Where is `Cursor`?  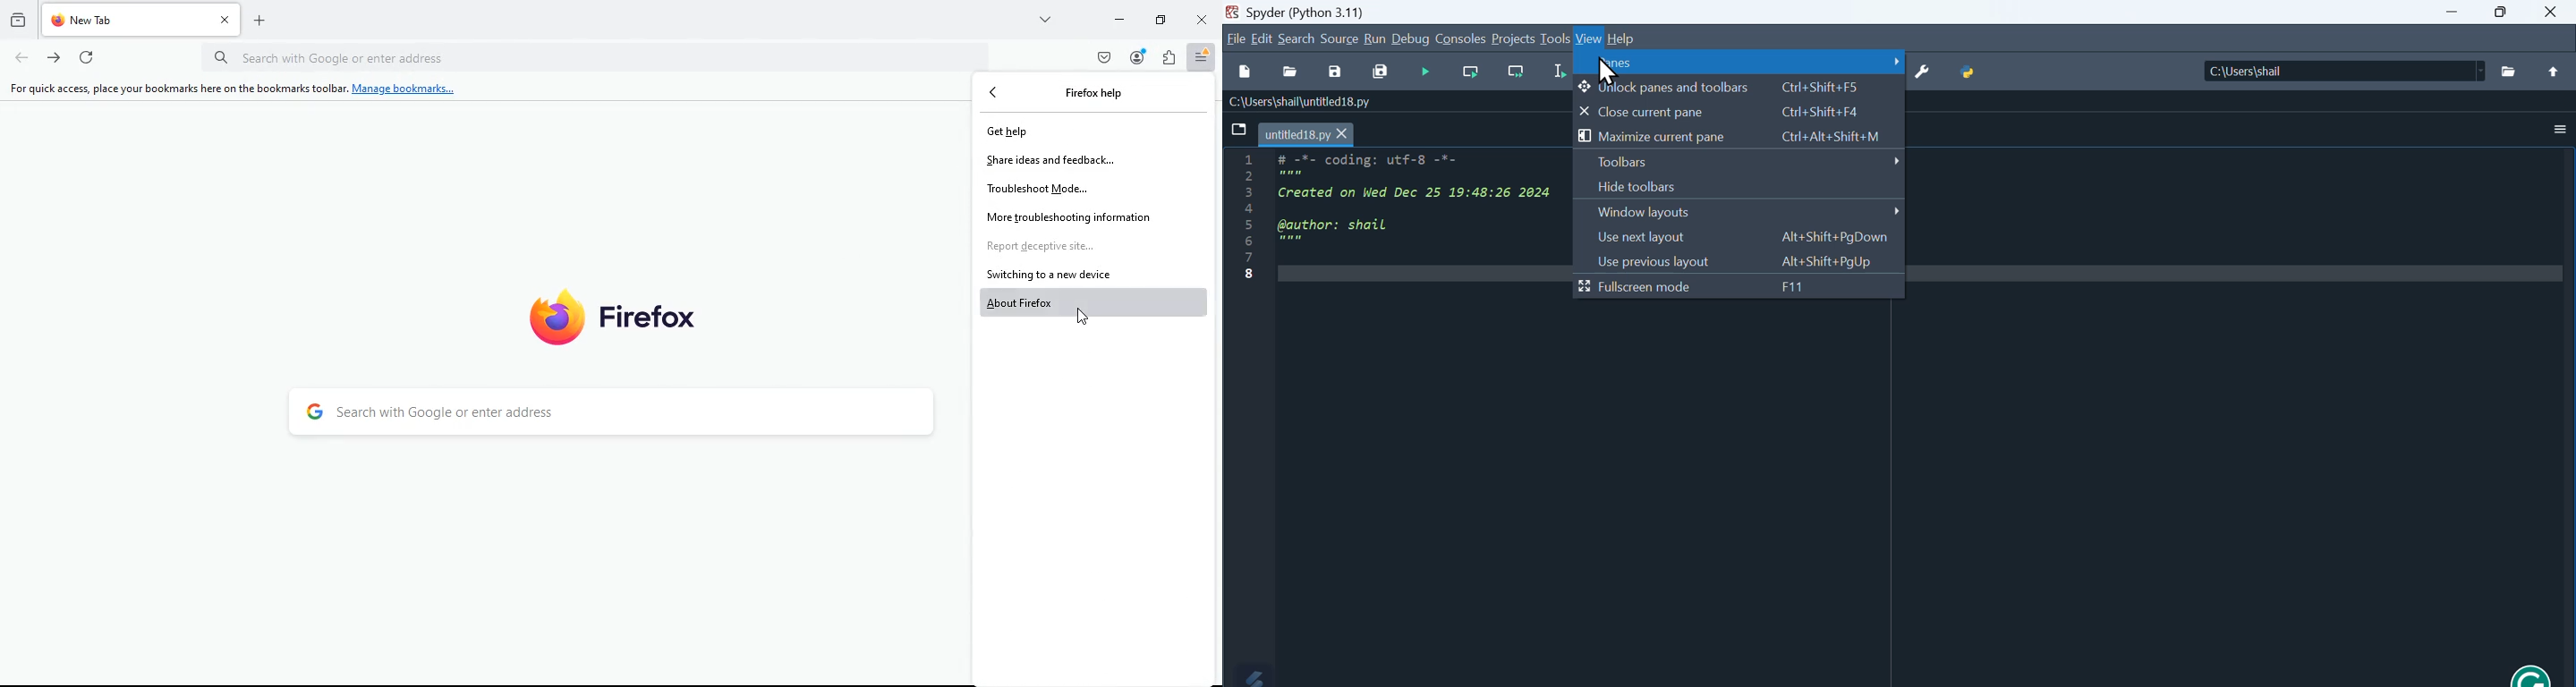 Cursor is located at coordinates (1082, 316).